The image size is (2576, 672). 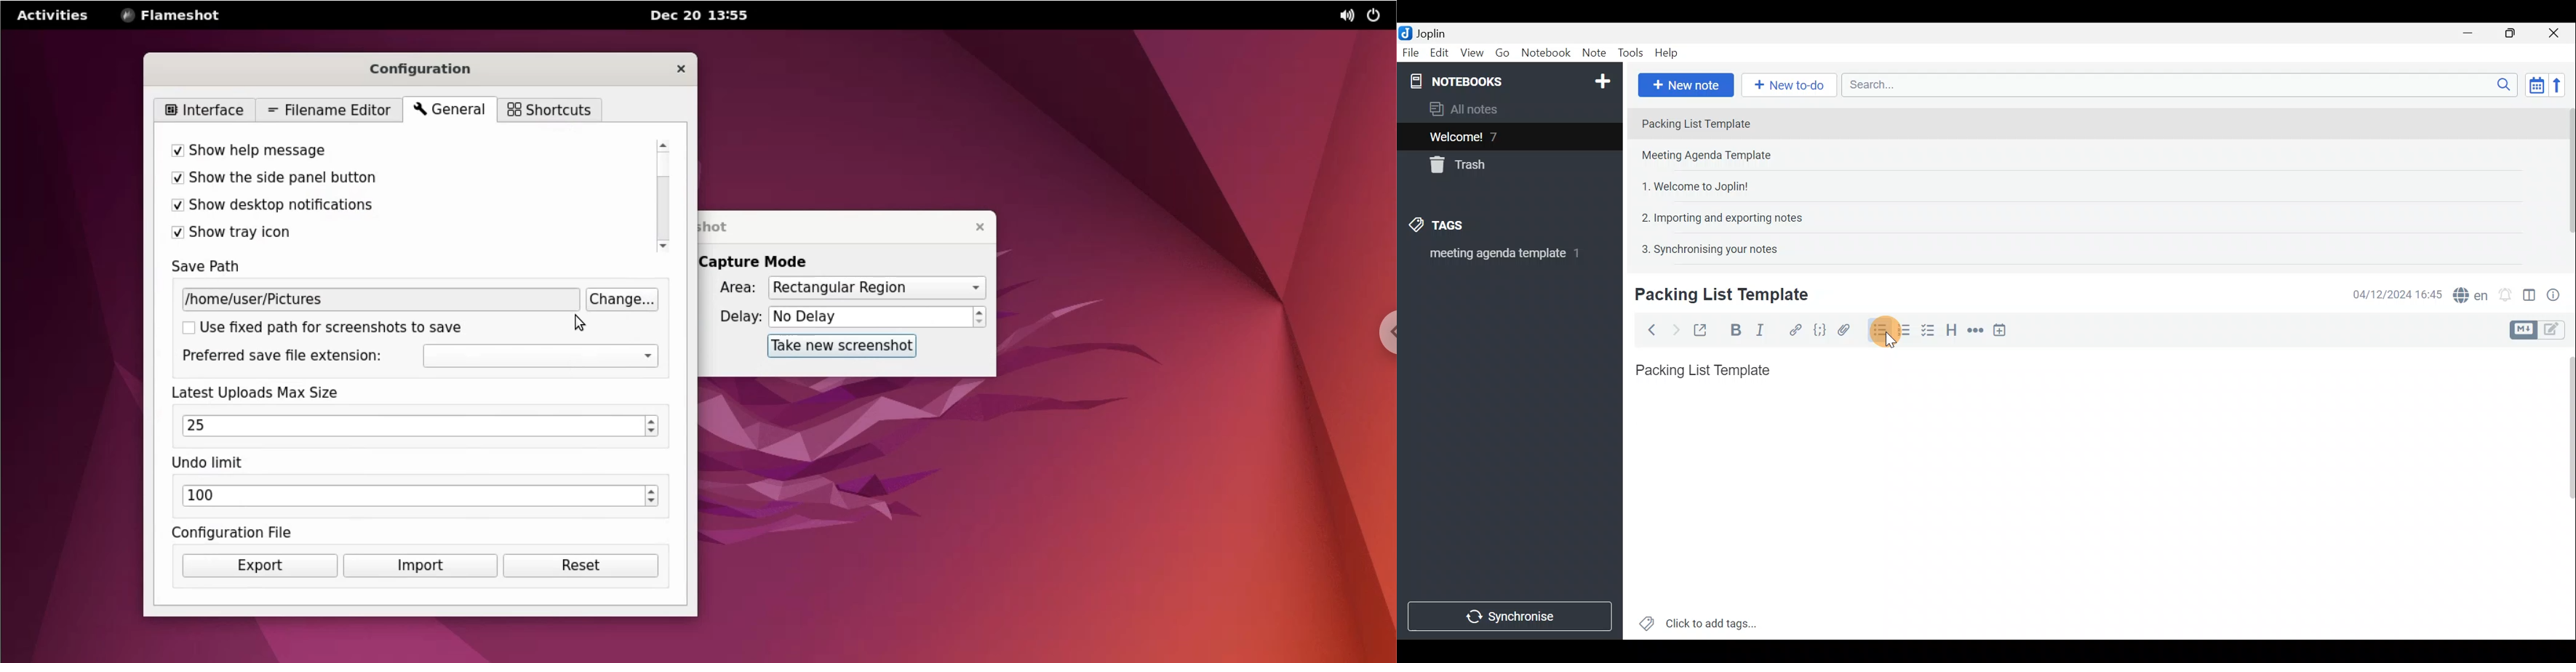 I want to click on meeting agenda template, so click(x=1502, y=257).